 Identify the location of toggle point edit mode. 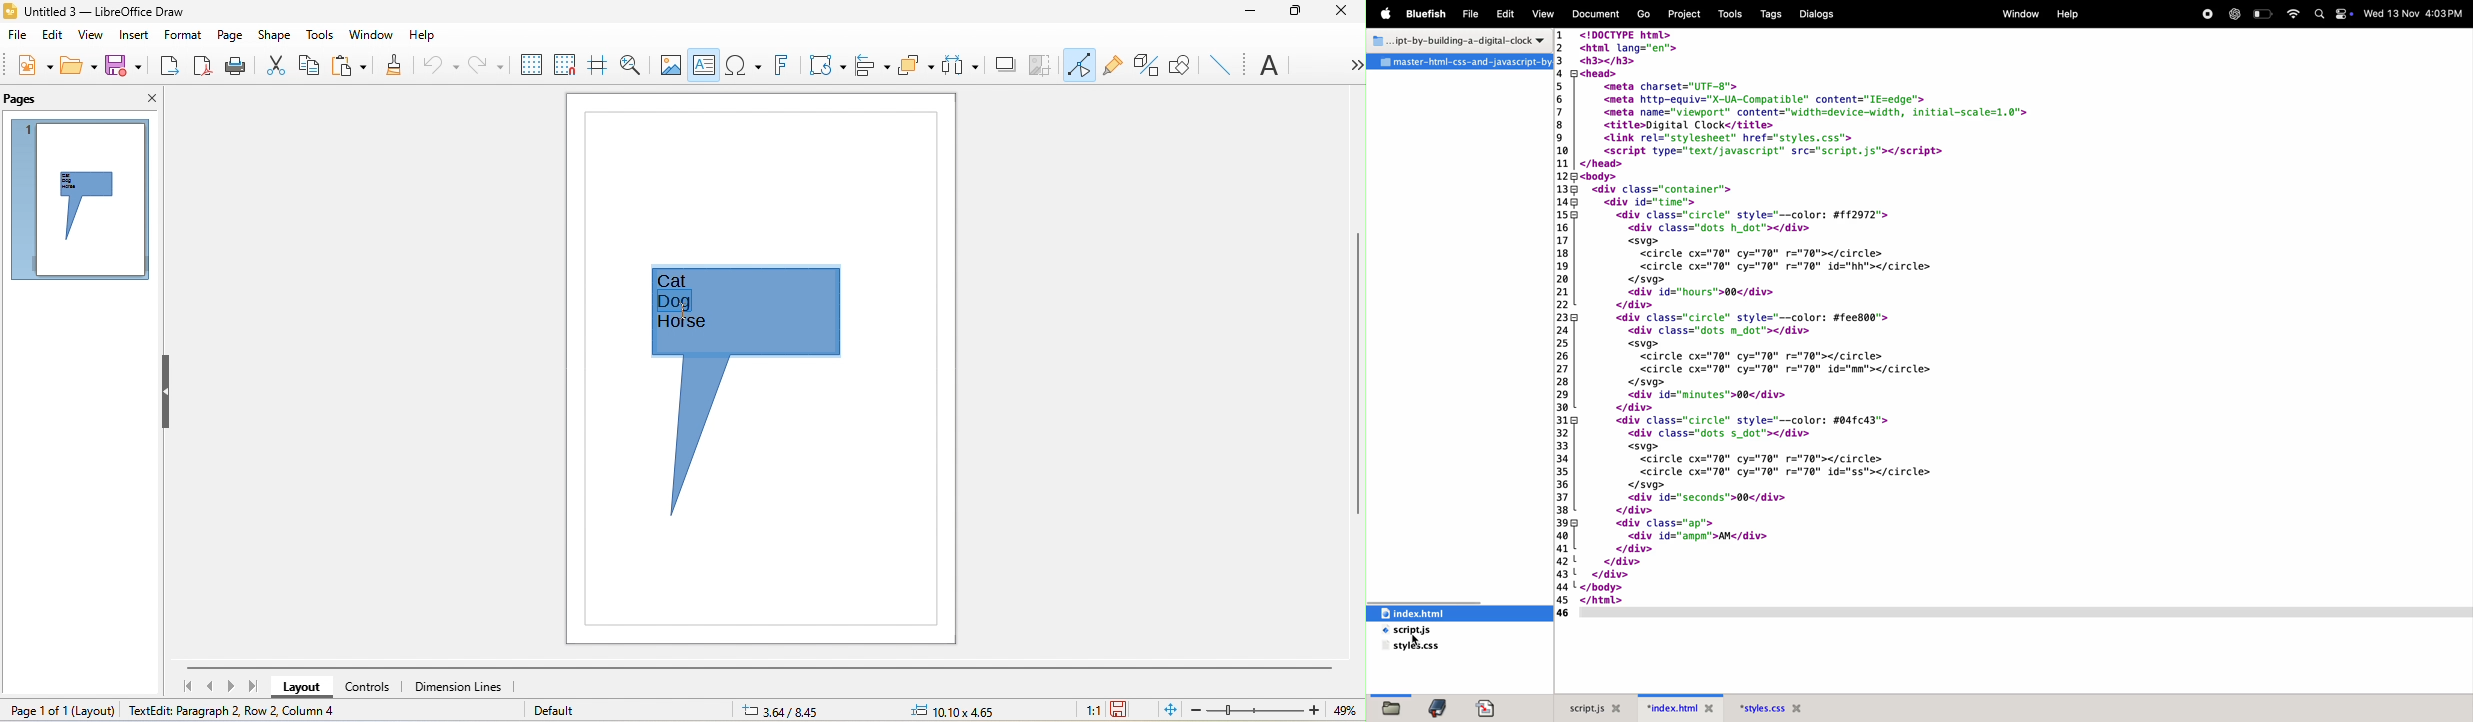
(1079, 64).